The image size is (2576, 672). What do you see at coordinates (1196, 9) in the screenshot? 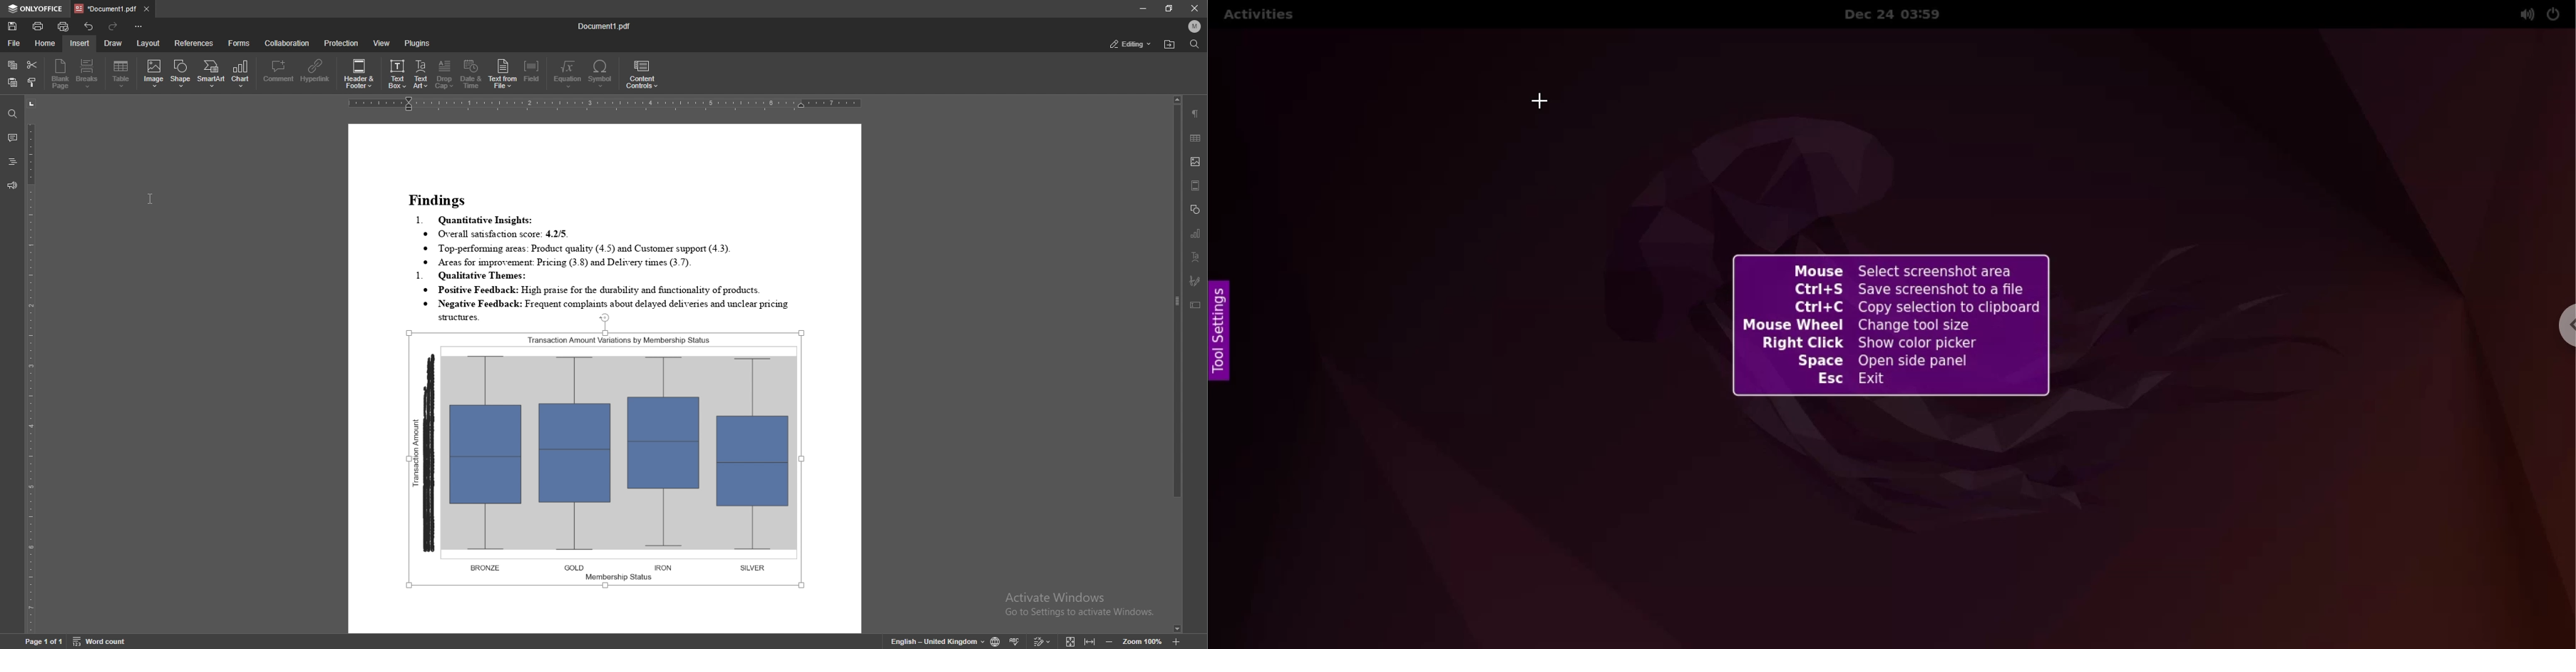
I see `close` at bounding box center [1196, 9].